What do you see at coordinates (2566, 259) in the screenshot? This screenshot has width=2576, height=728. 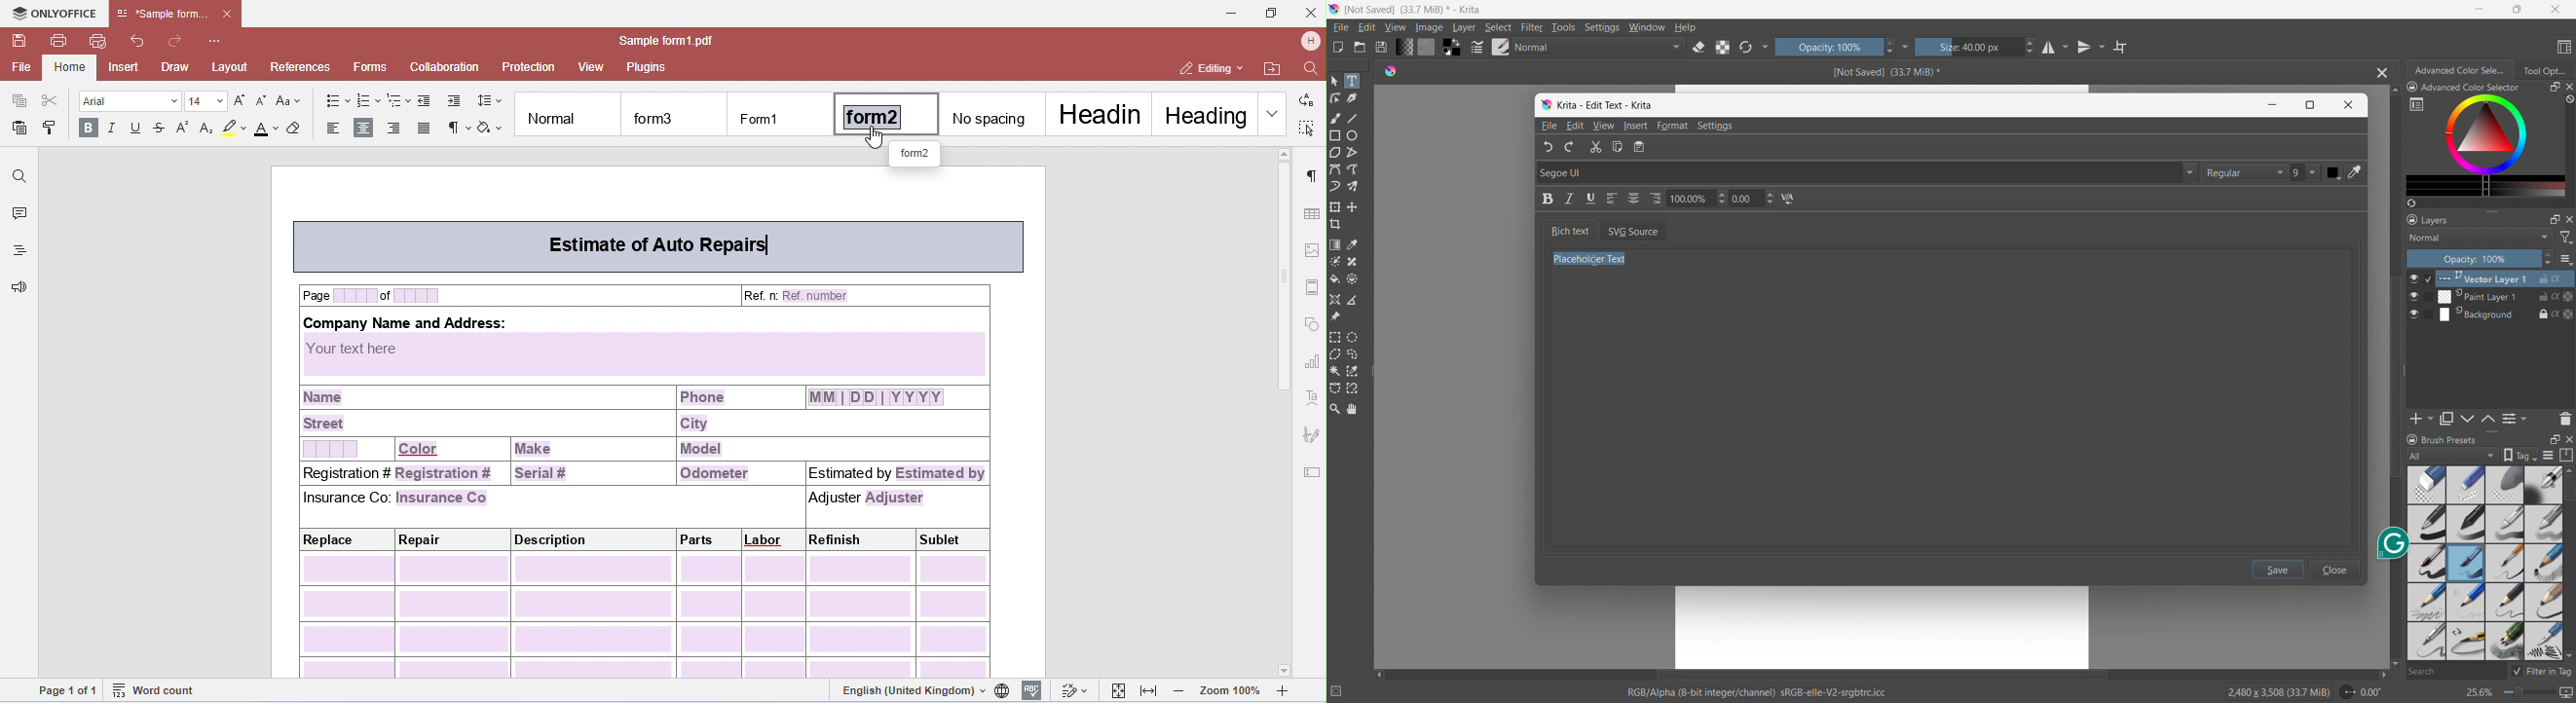 I see `options` at bounding box center [2566, 259].